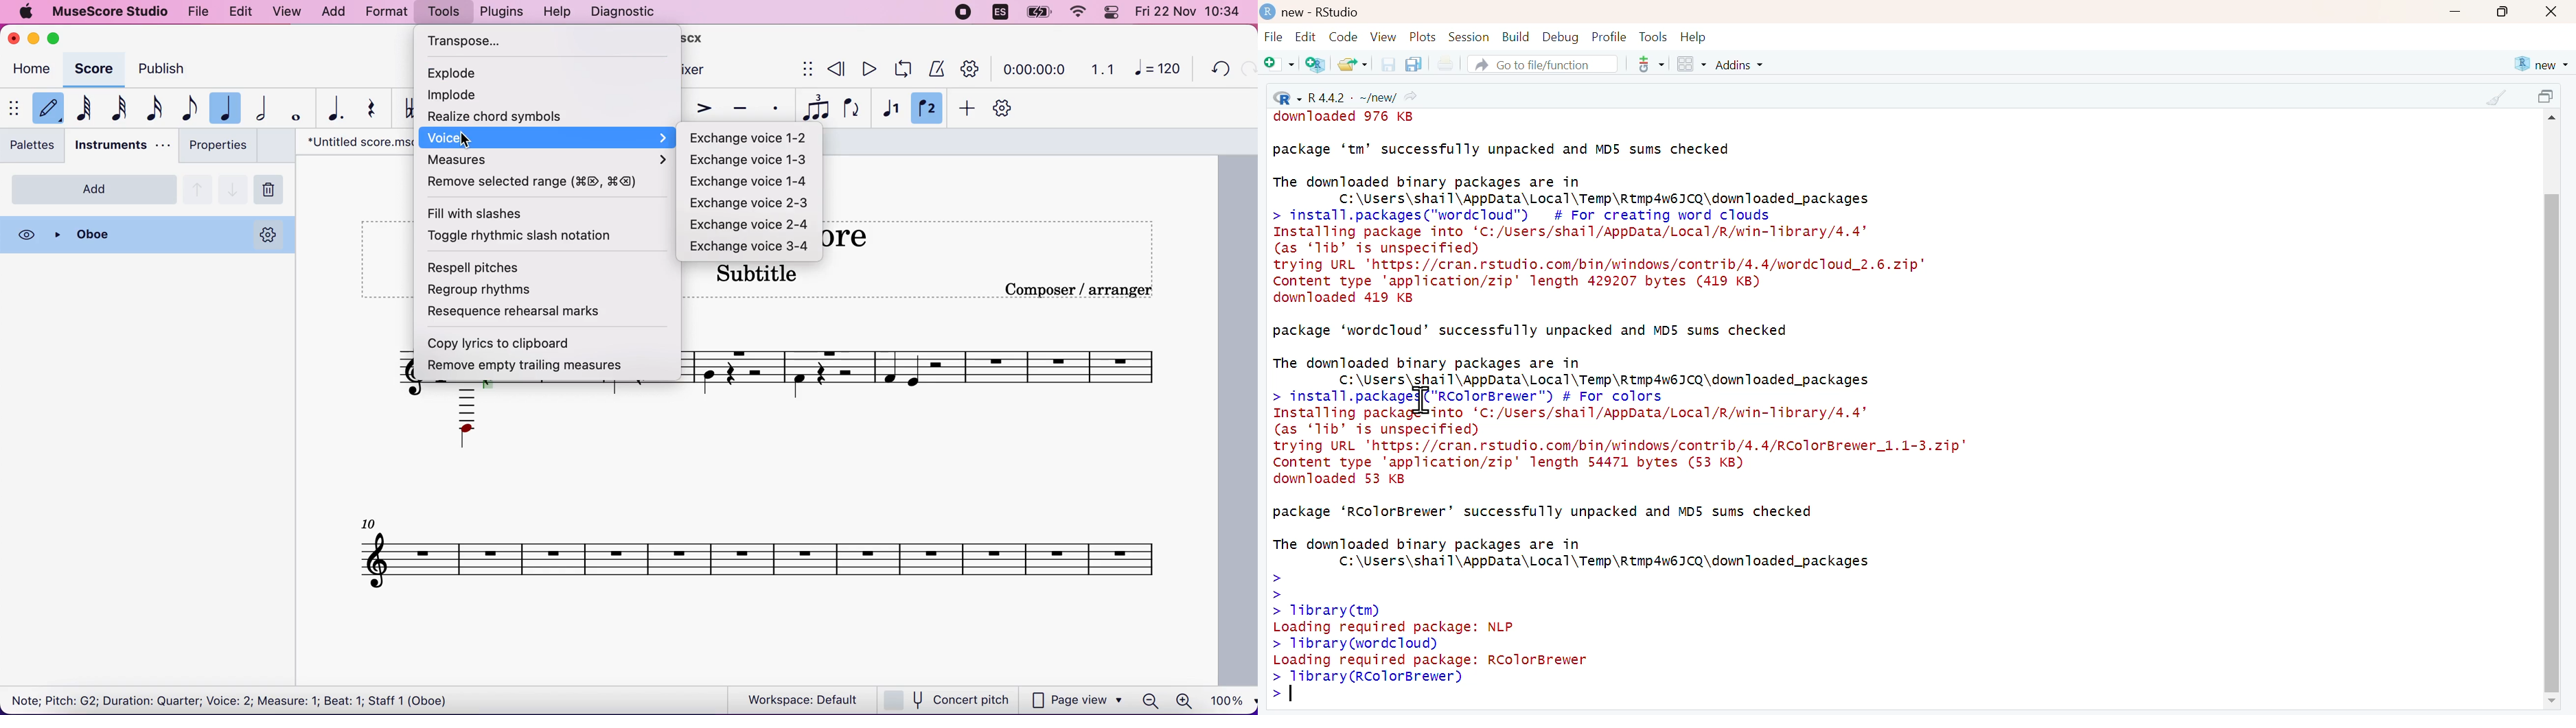  What do you see at coordinates (973, 67) in the screenshot?
I see `playback tool` at bounding box center [973, 67].